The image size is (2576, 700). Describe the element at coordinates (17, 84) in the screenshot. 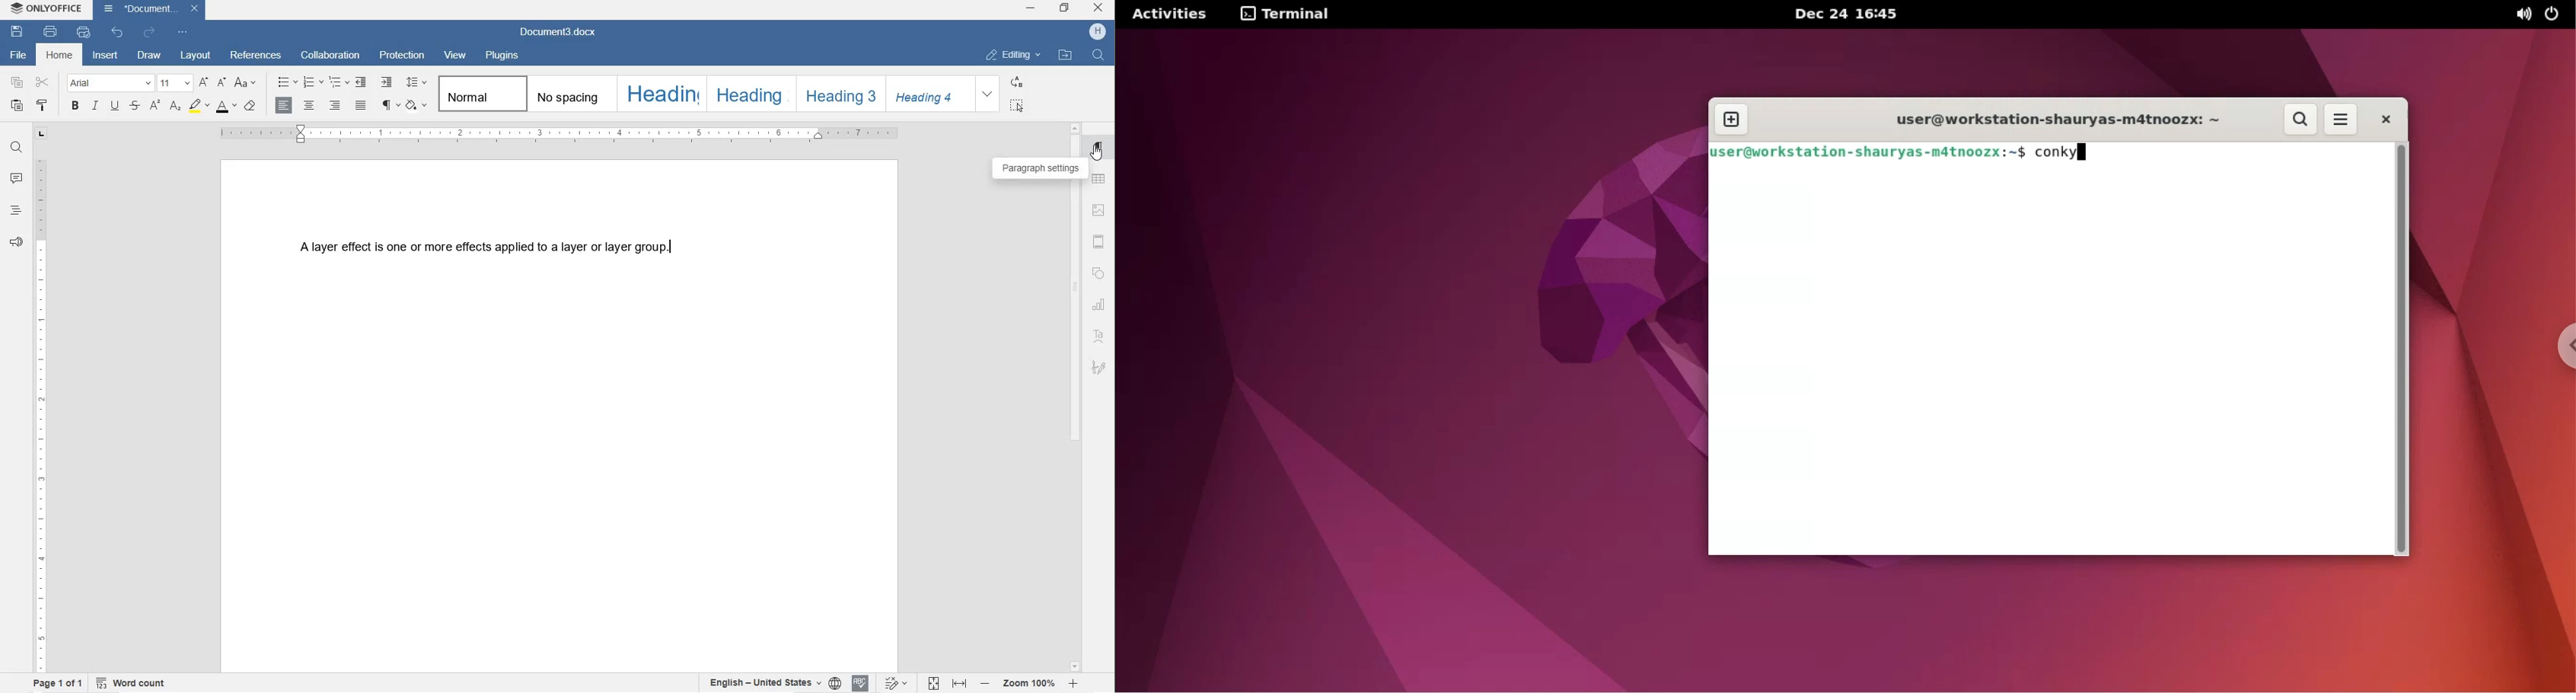

I see `COPY` at that location.